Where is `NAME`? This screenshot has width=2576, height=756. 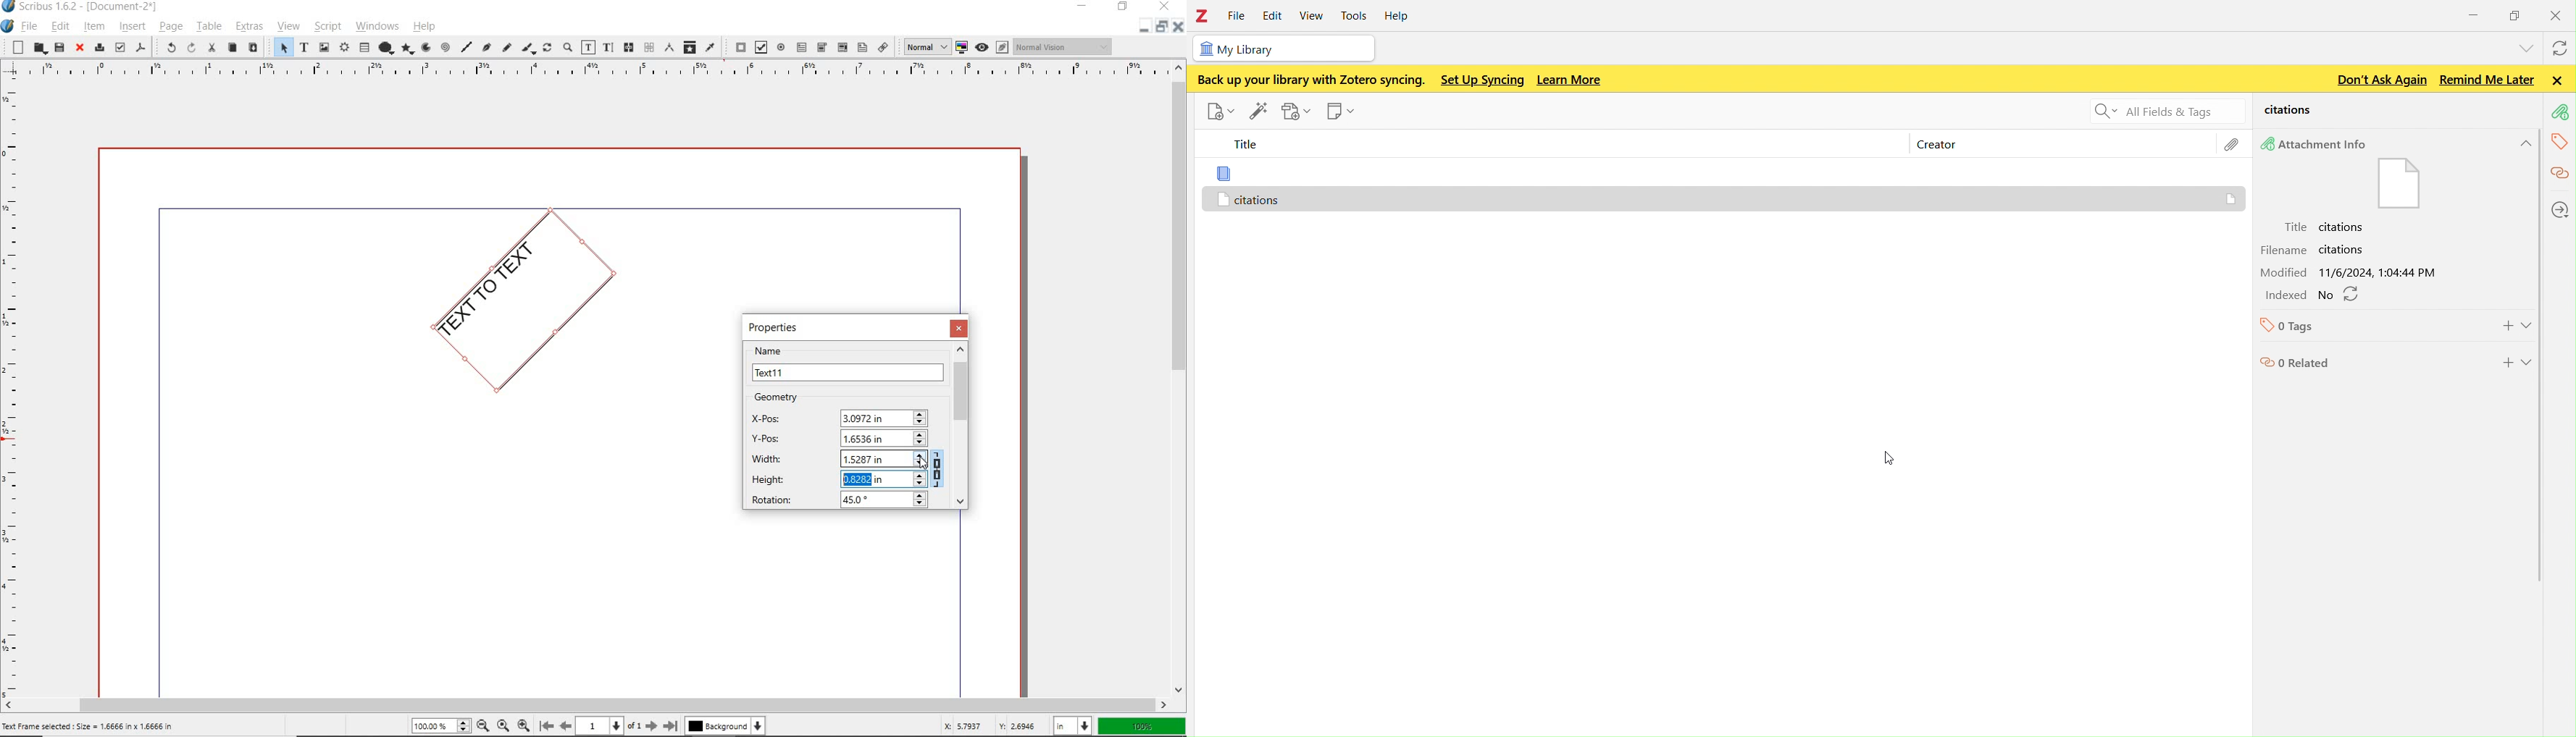
NAME is located at coordinates (848, 364).